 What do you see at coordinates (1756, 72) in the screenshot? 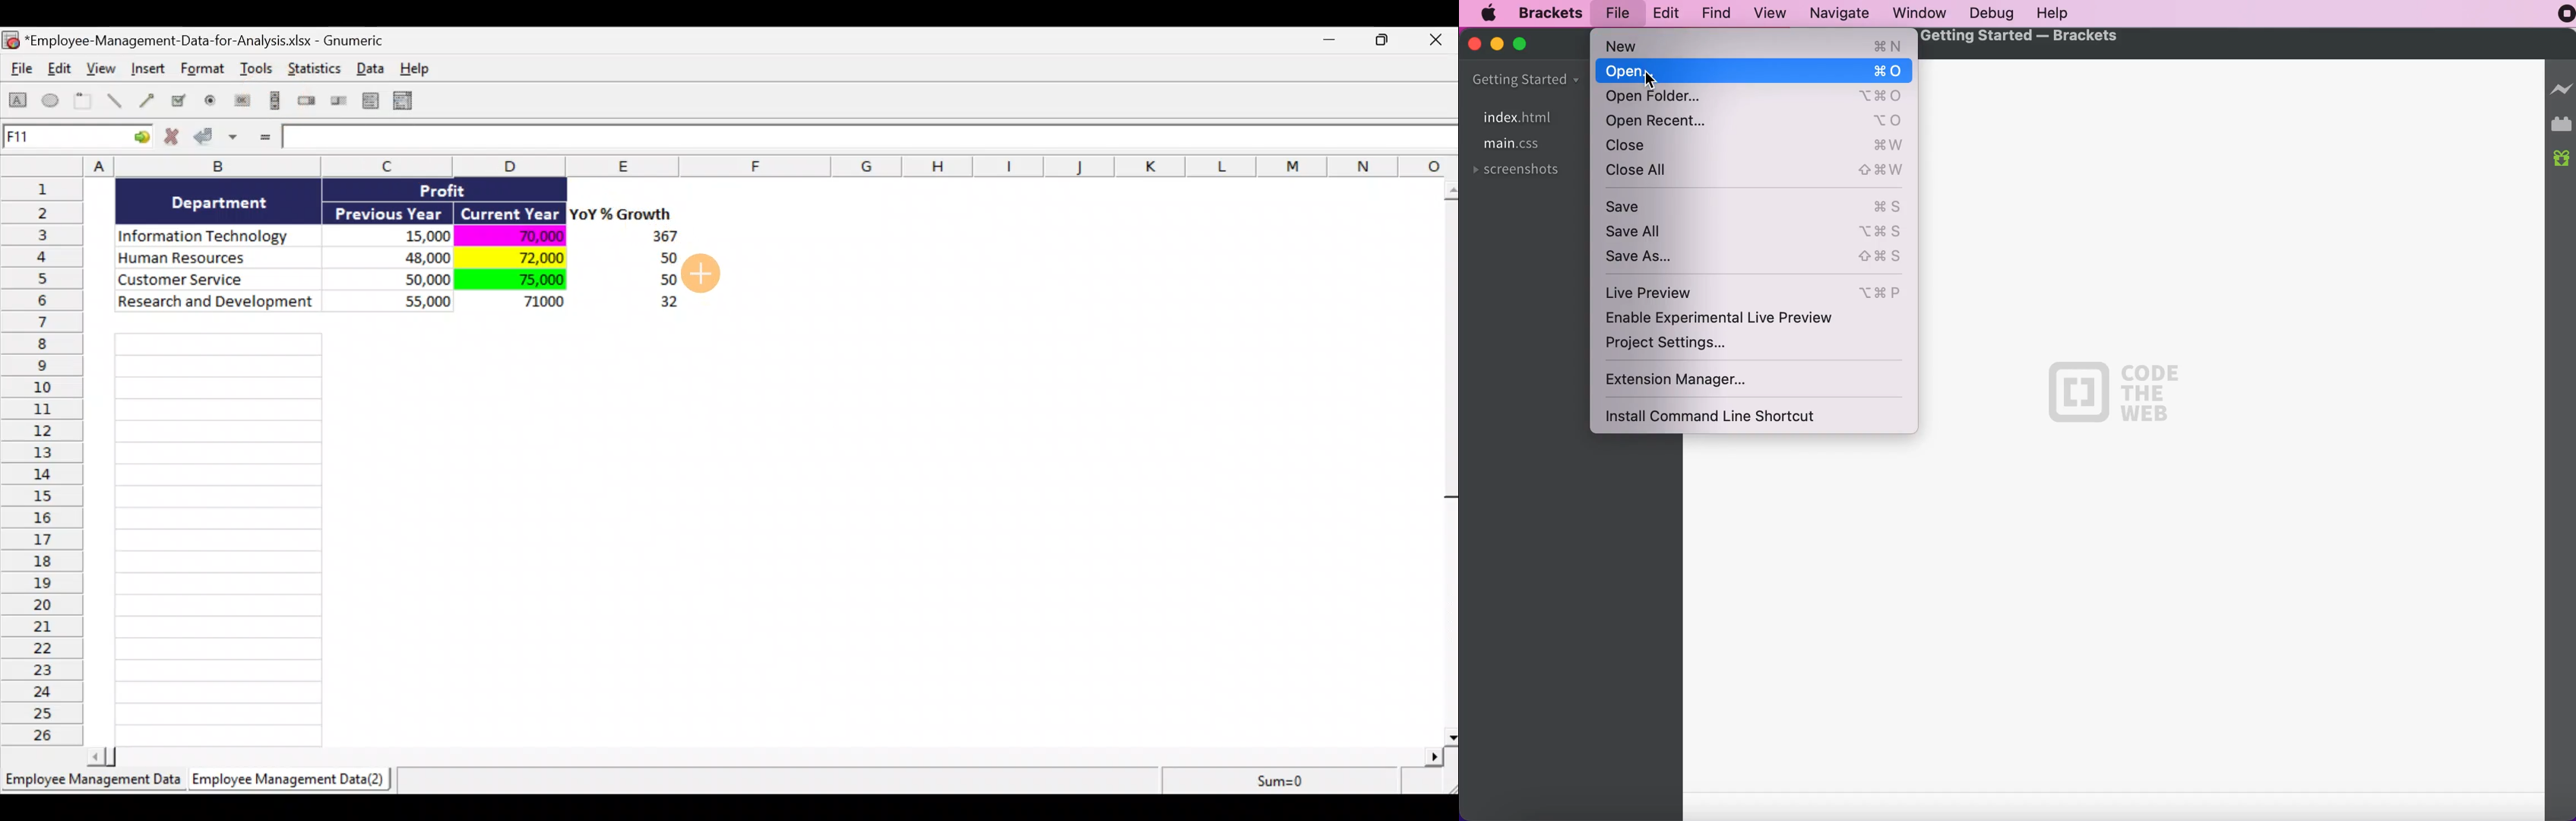
I see `open` at bounding box center [1756, 72].